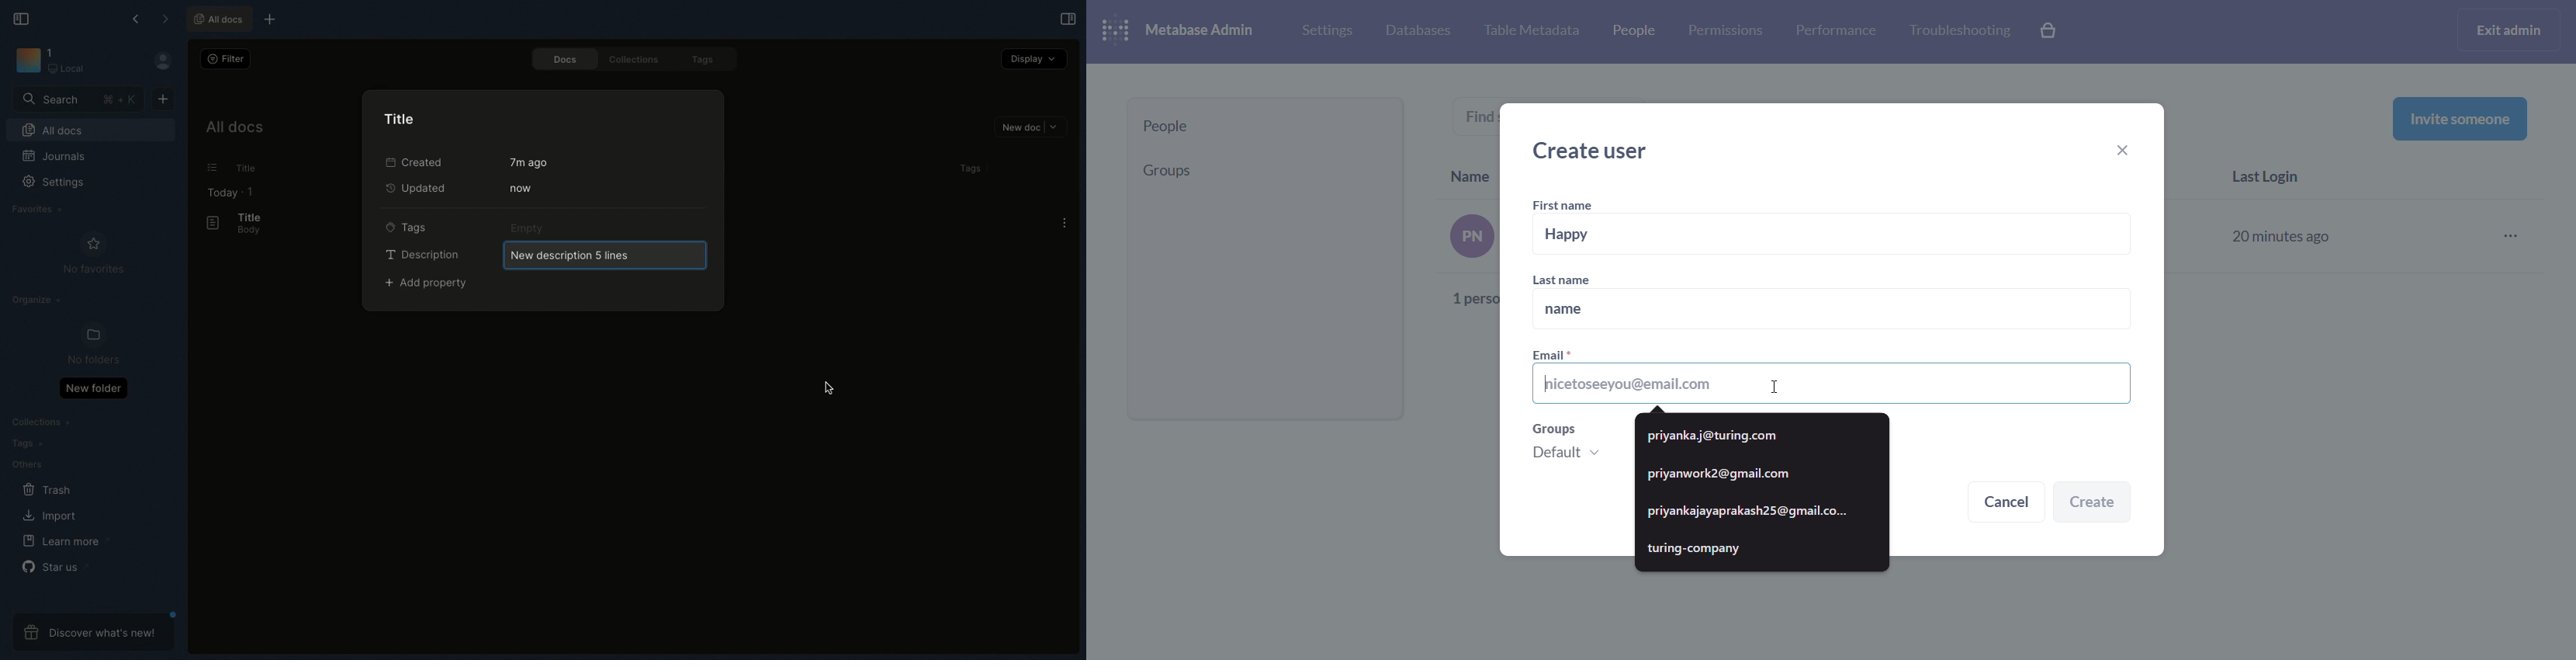 The image size is (2576, 672). What do you see at coordinates (412, 162) in the screenshot?
I see `Created` at bounding box center [412, 162].